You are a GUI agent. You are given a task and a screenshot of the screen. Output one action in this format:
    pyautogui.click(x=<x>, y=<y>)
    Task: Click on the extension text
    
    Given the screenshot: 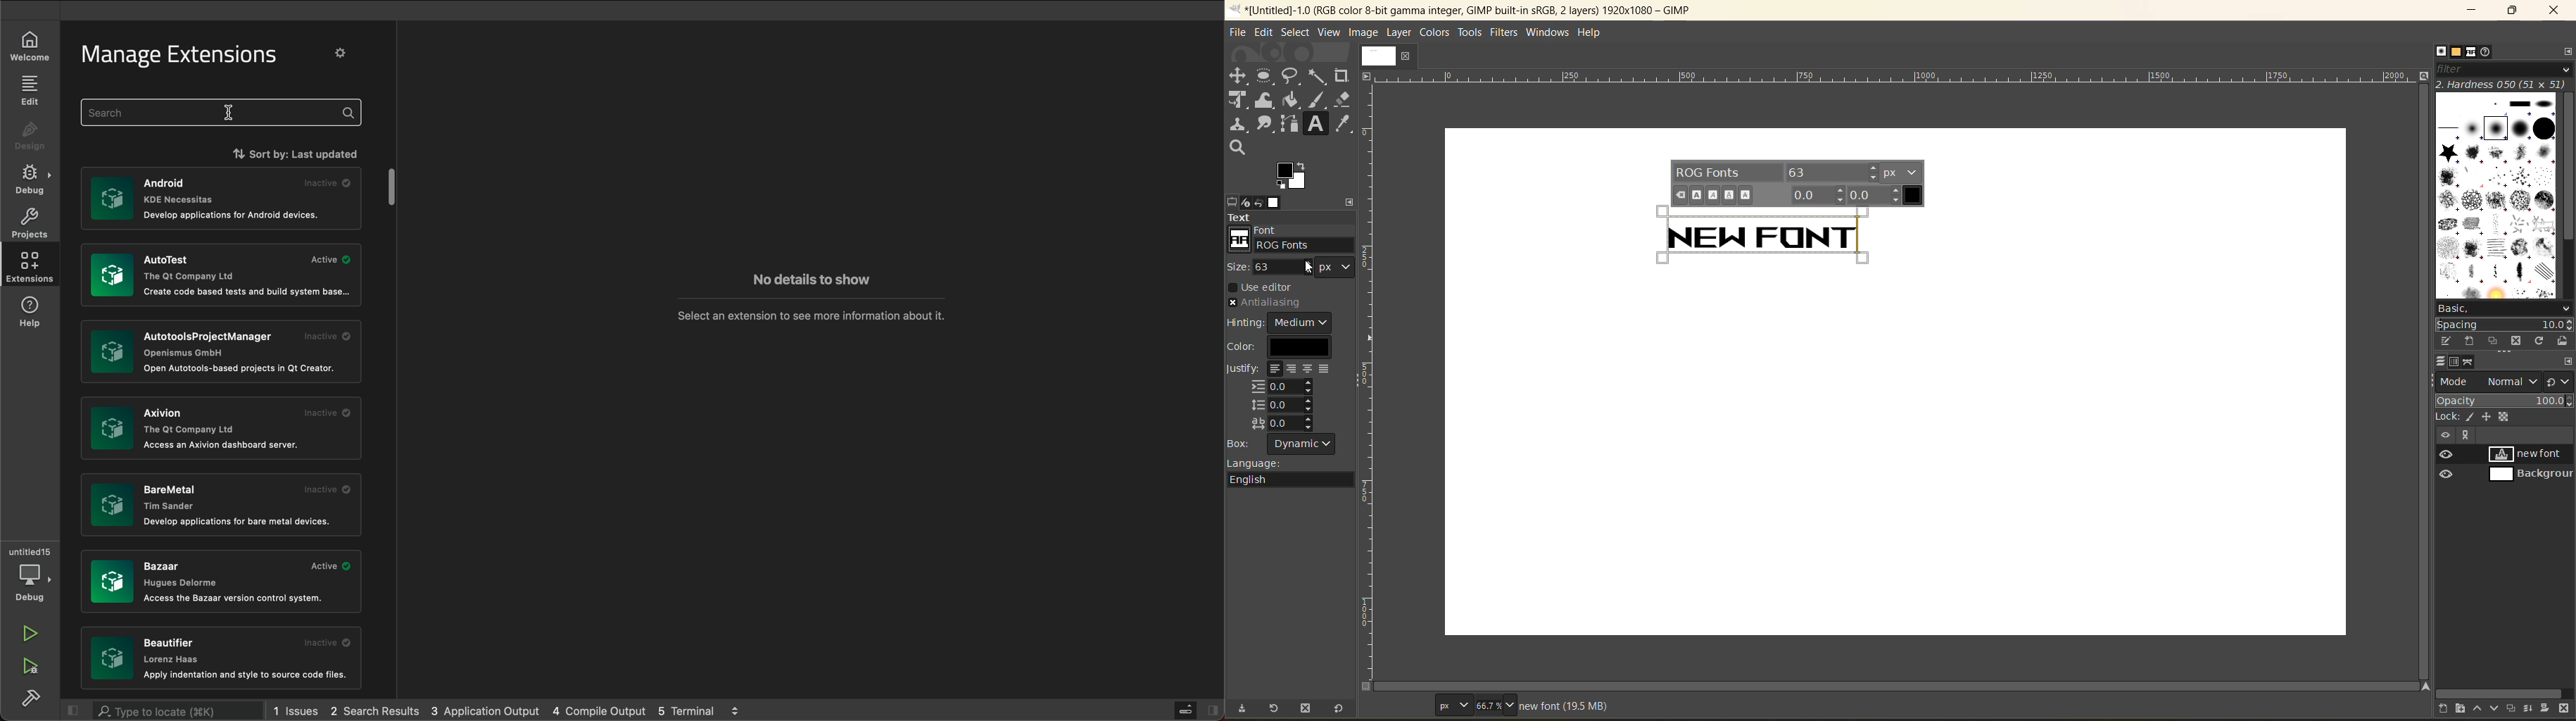 What is the action you would take?
    pyautogui.click(x=173, y=650)
    